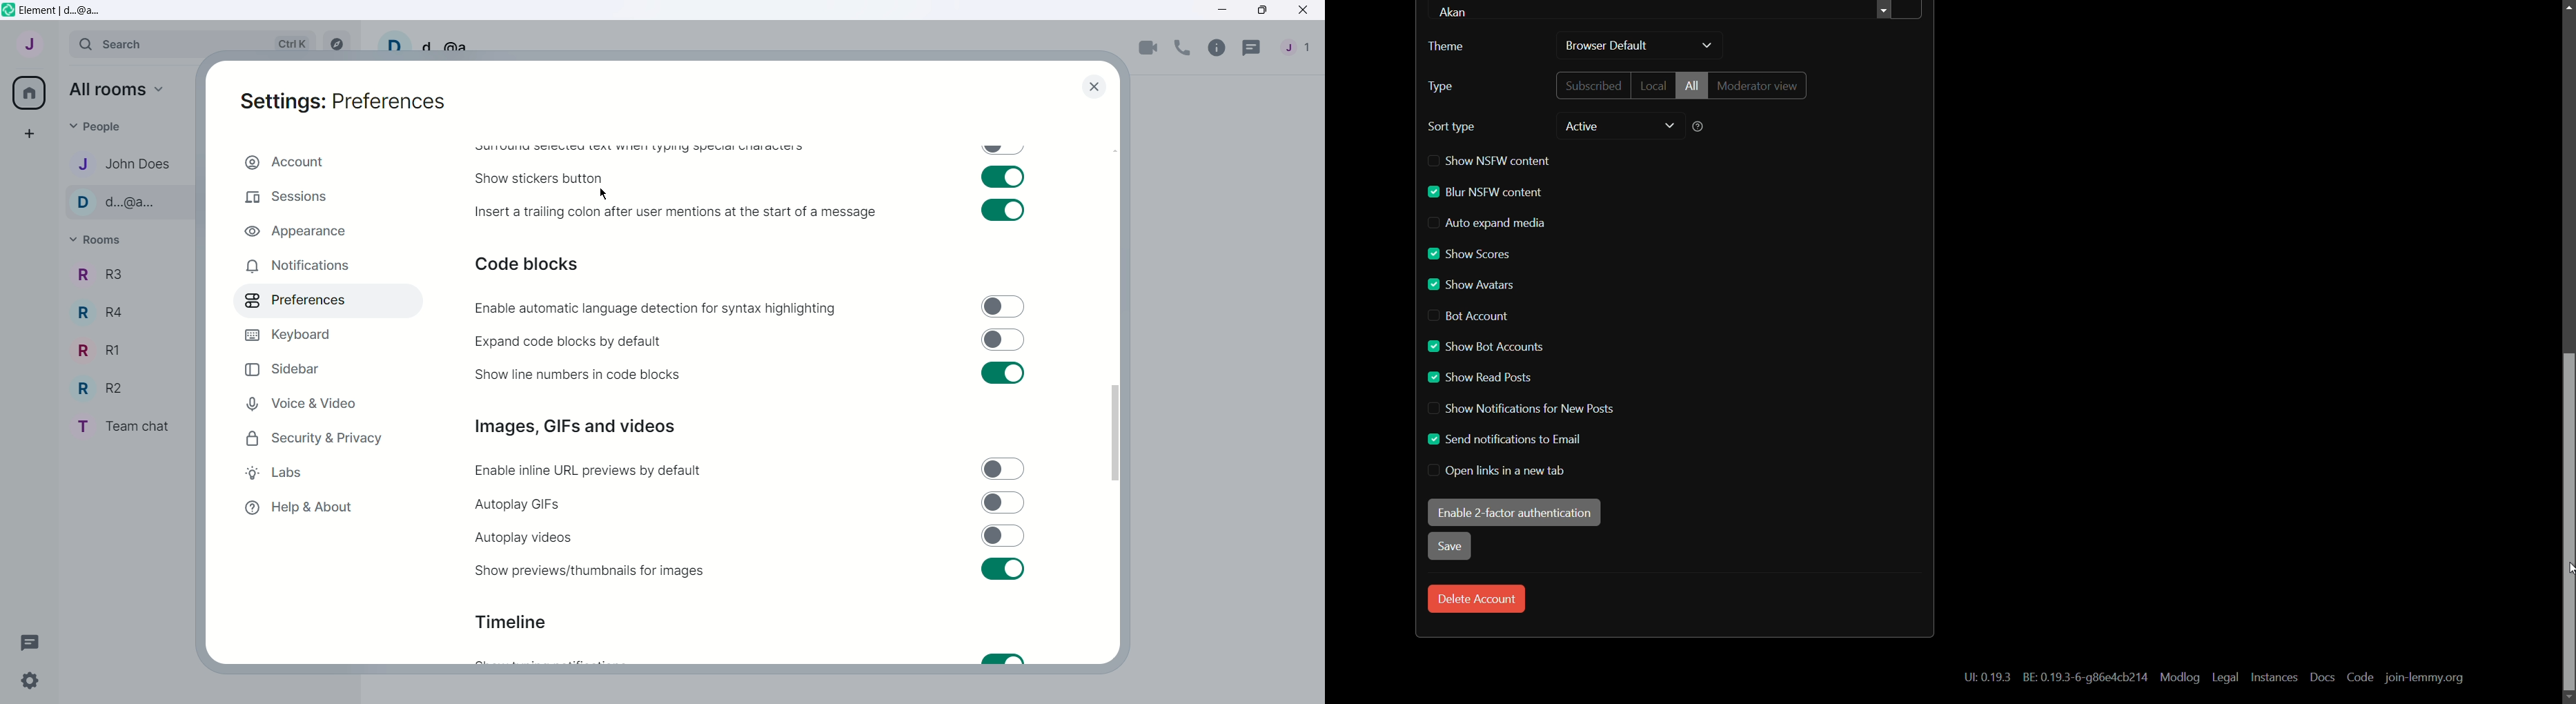 Image resolution: width=2576 pixels, height=728 pixels. Describe the element at coordinates (528, 263) in the screenshot. I see `Code blocks` at that location.